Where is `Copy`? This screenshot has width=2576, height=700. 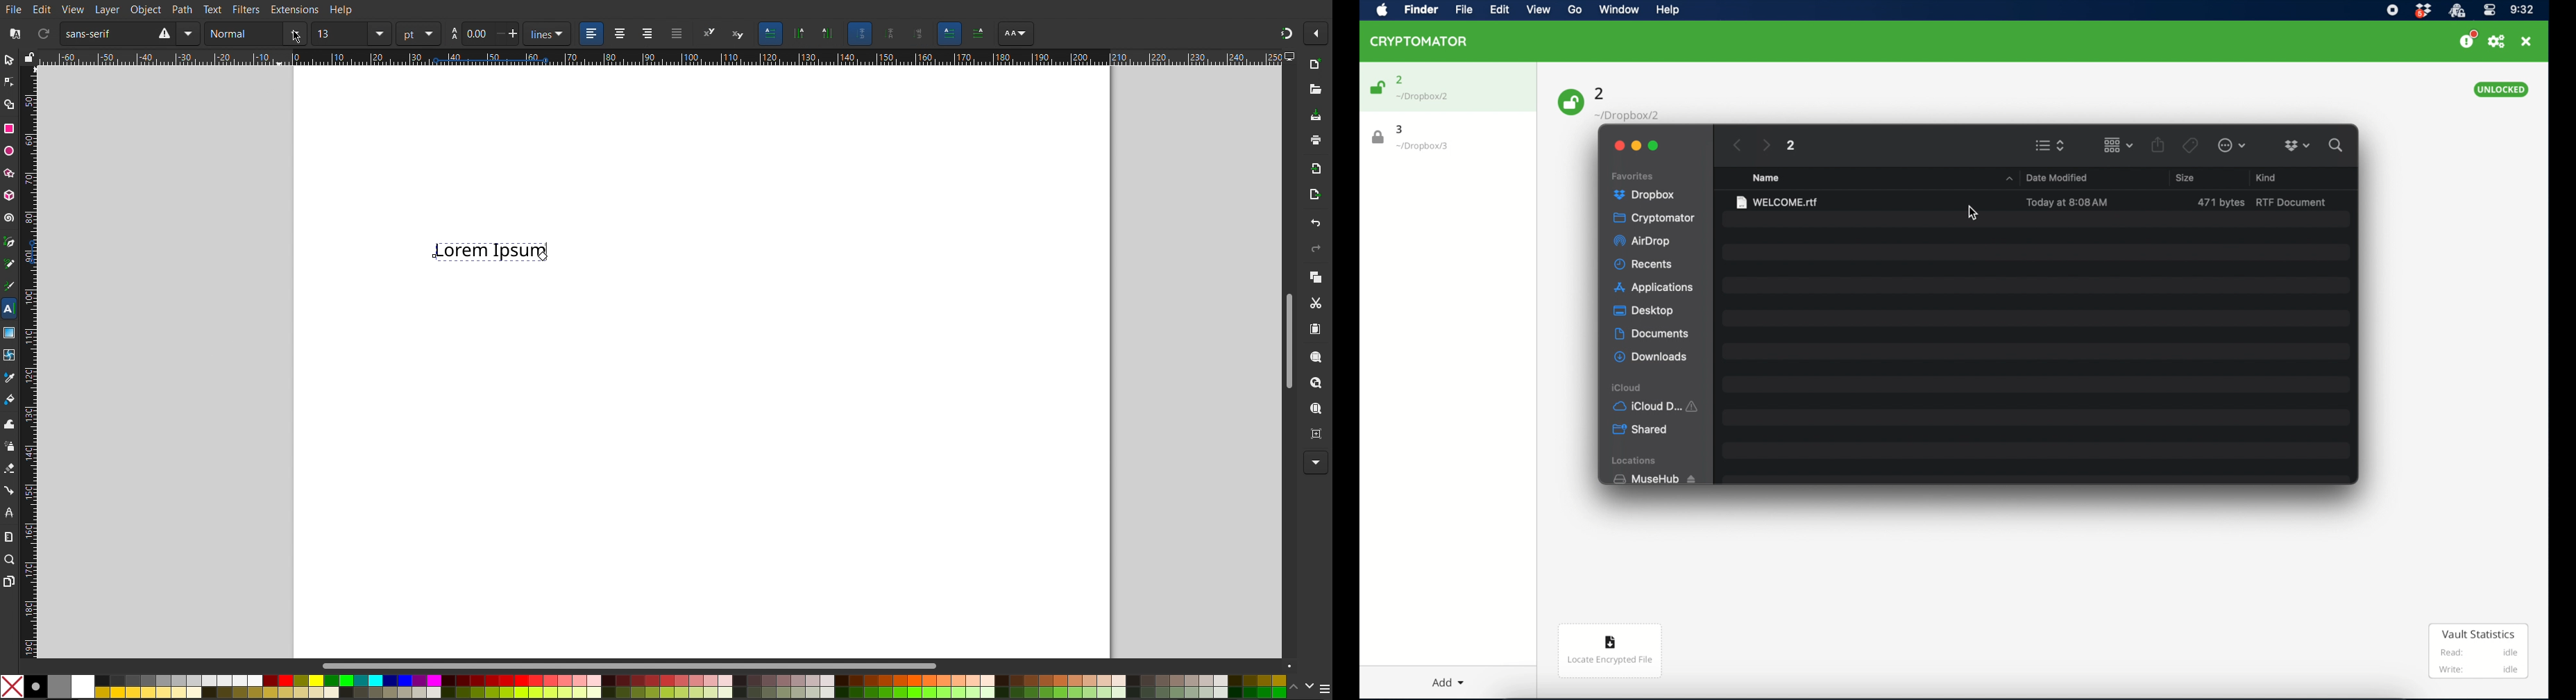 Copy is located at coordinates (1314, 276).